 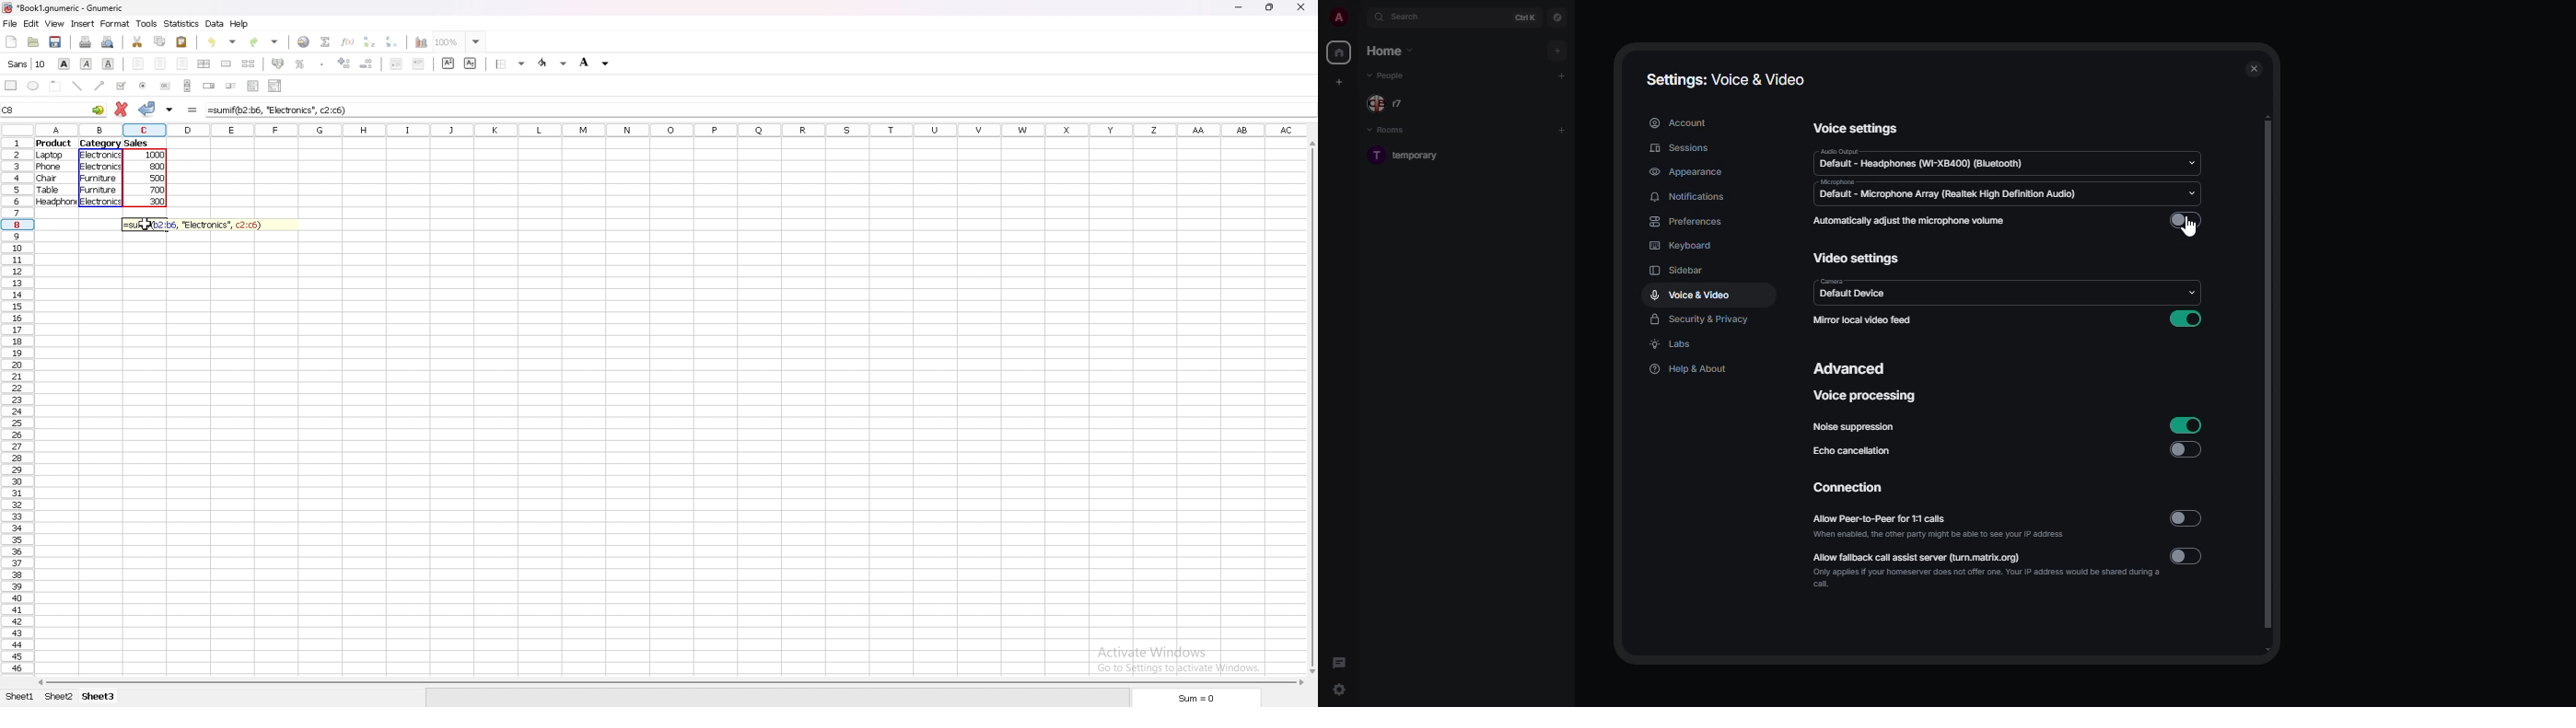 I want to click on chart, so click(x=422, y=43).